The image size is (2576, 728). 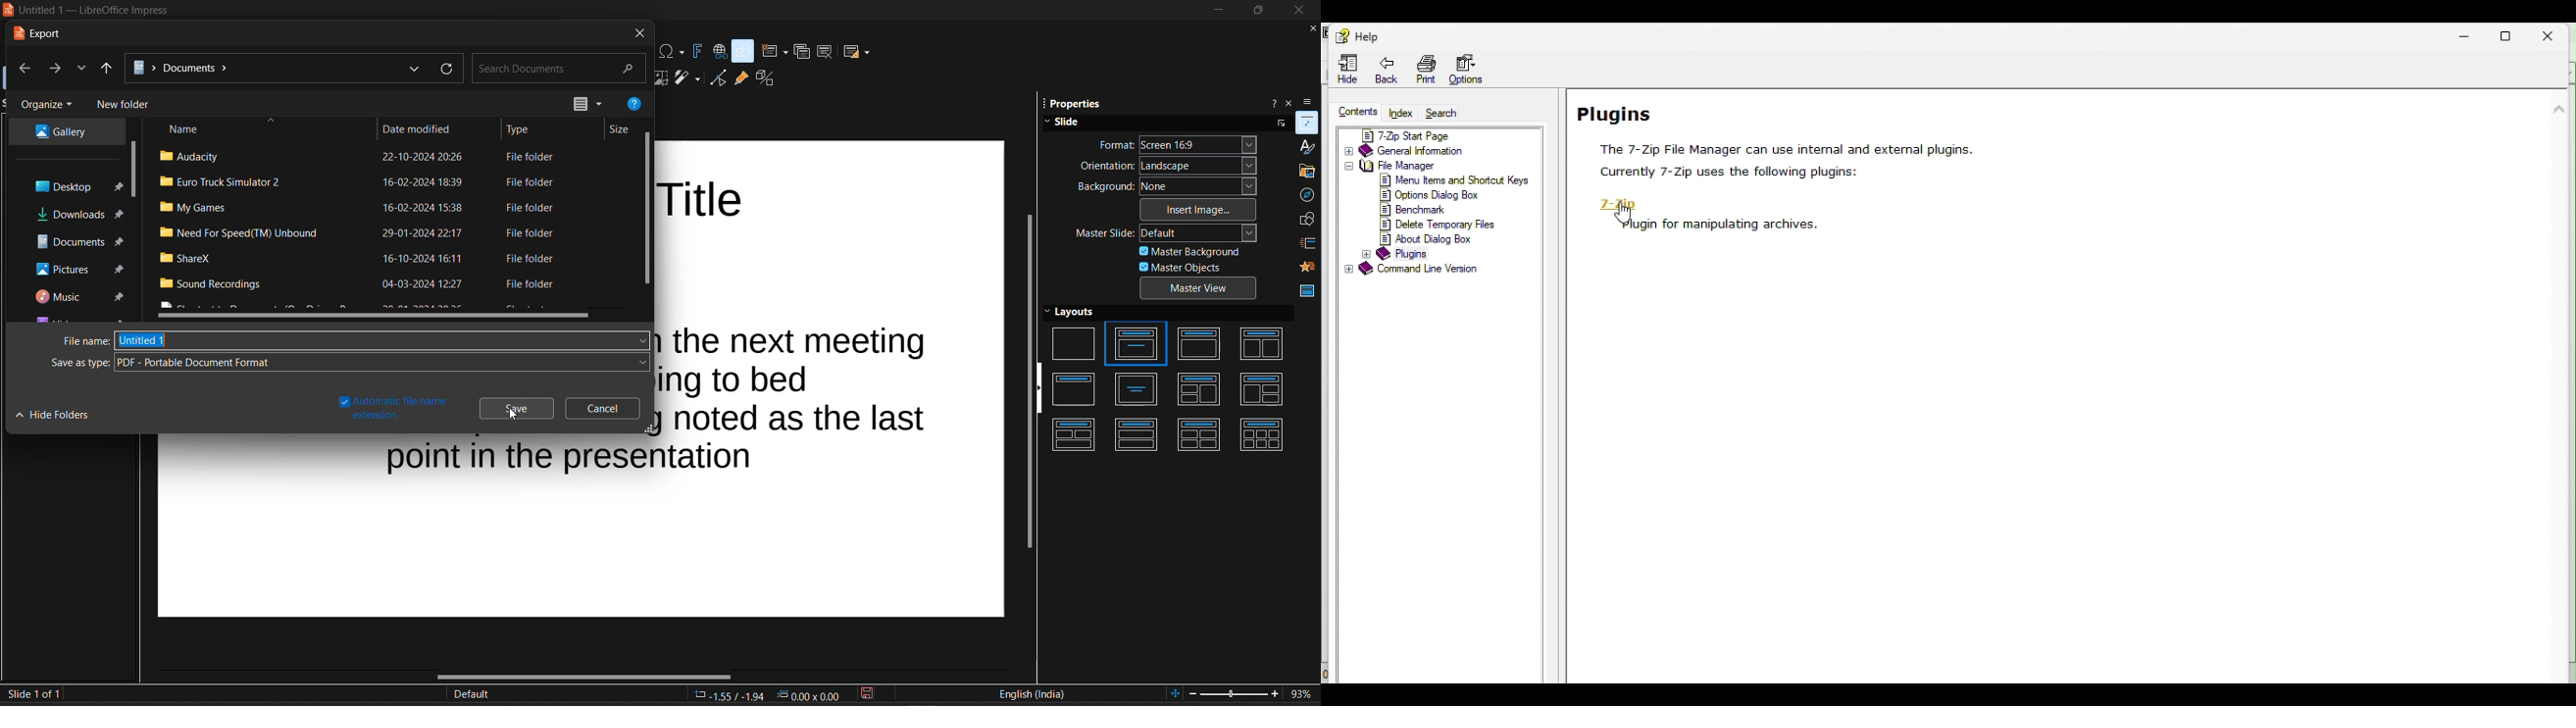 I want to click on Need For Speed(TM) Unbound, so click(x=246, y=233).